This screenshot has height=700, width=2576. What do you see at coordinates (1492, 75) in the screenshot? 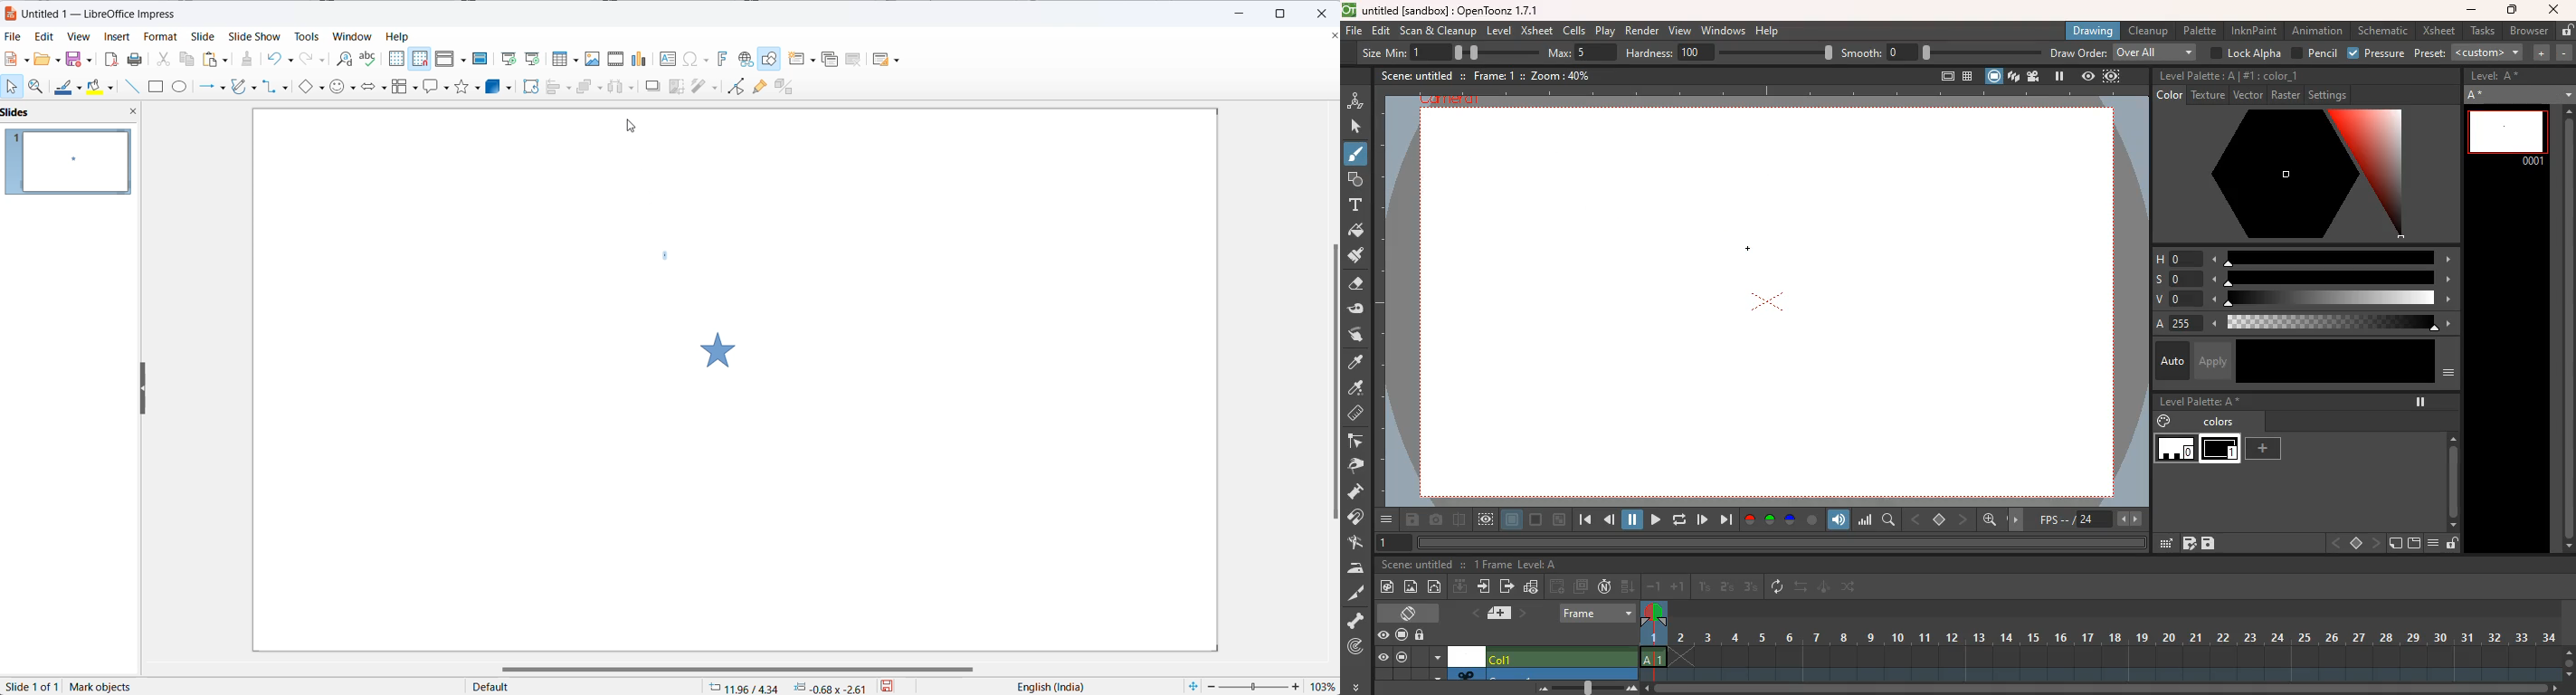
I see `frame: 1` at bounding box center [1492, 75].